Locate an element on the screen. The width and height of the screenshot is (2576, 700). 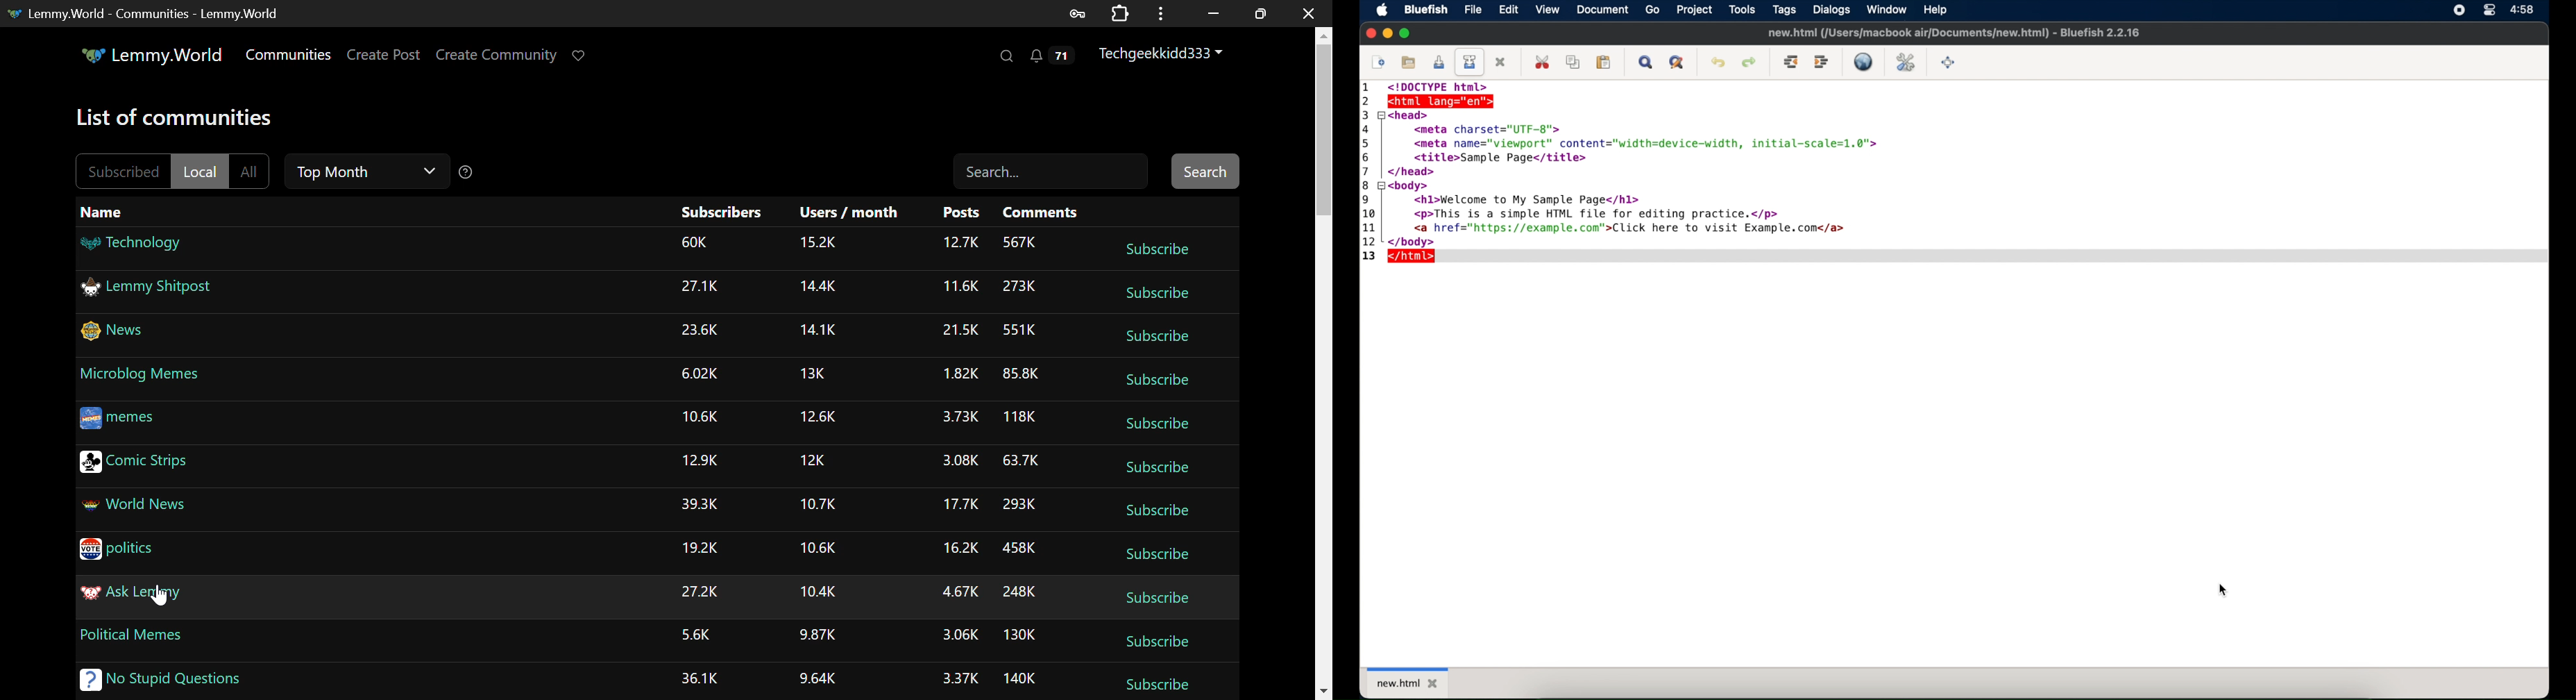
Amount is located at coordinates (962, 678).